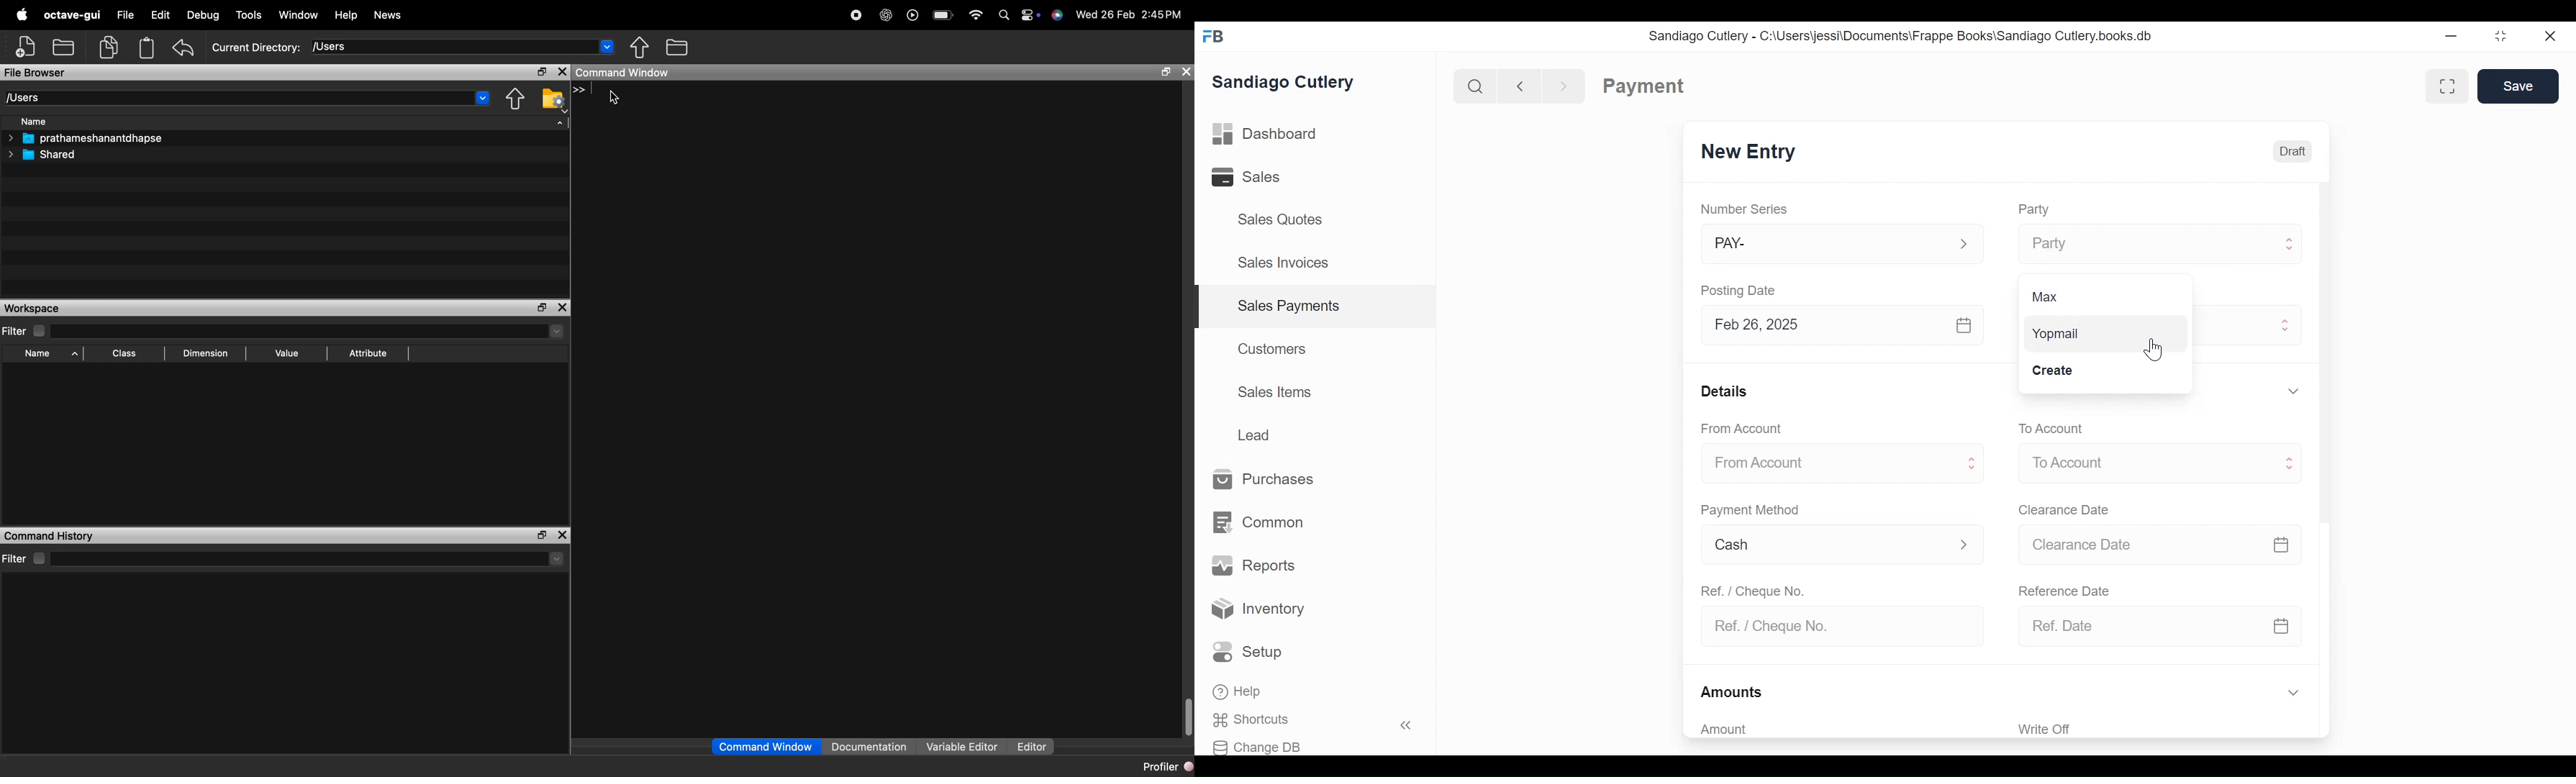  What do you see at coordinates (1162, 768) in the screenshot?
I see `Profiler` at bounding box center [1162, 768].